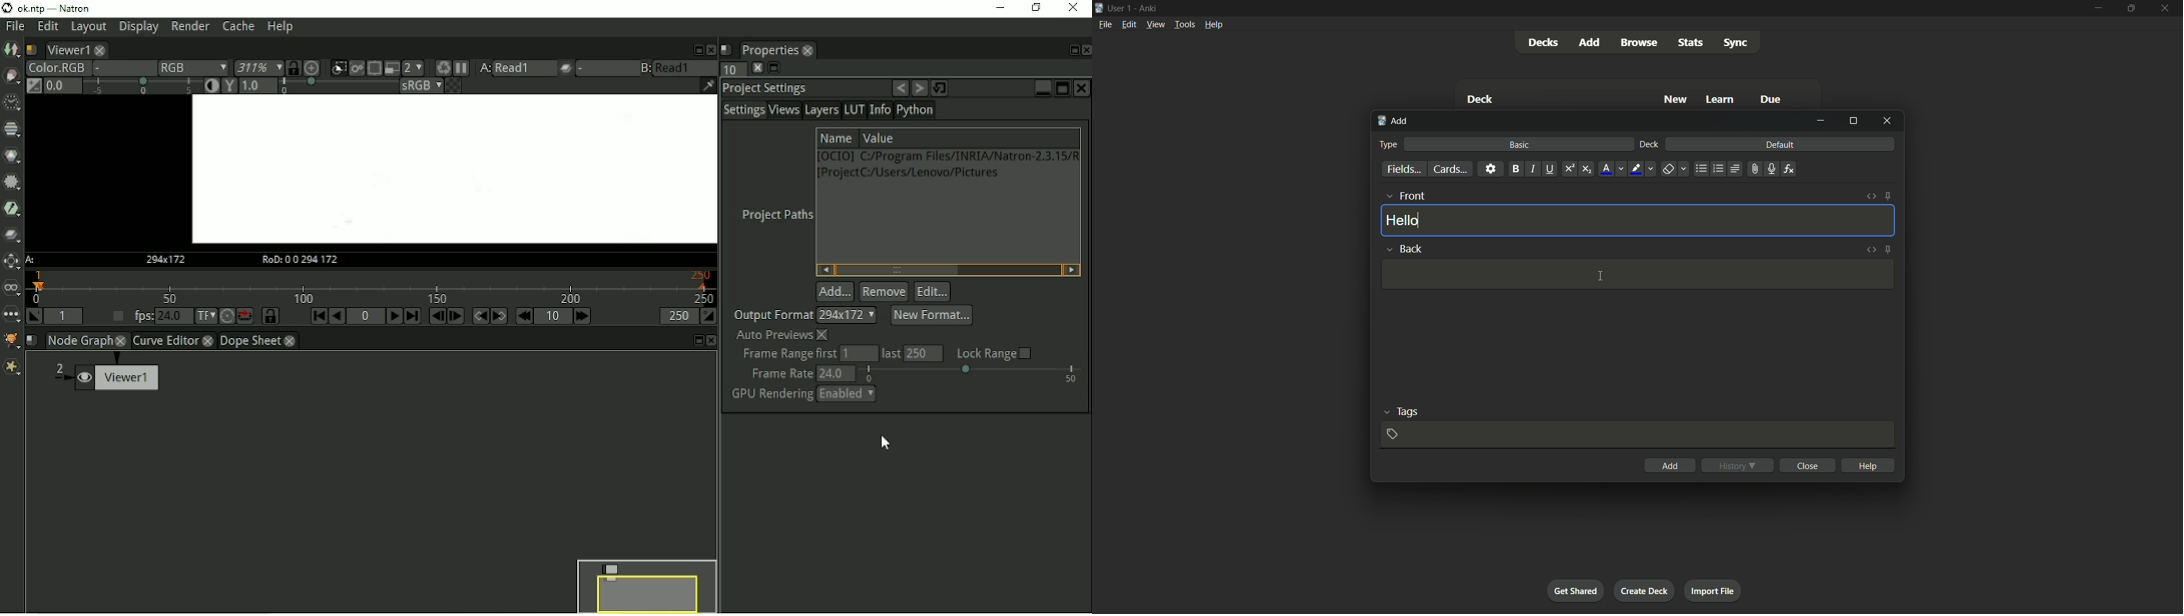 The image size is (2184, 616). What do you see at coordinates (1869, 464) in the screenshot?
I see `help` at bounding box center [1869, 464].